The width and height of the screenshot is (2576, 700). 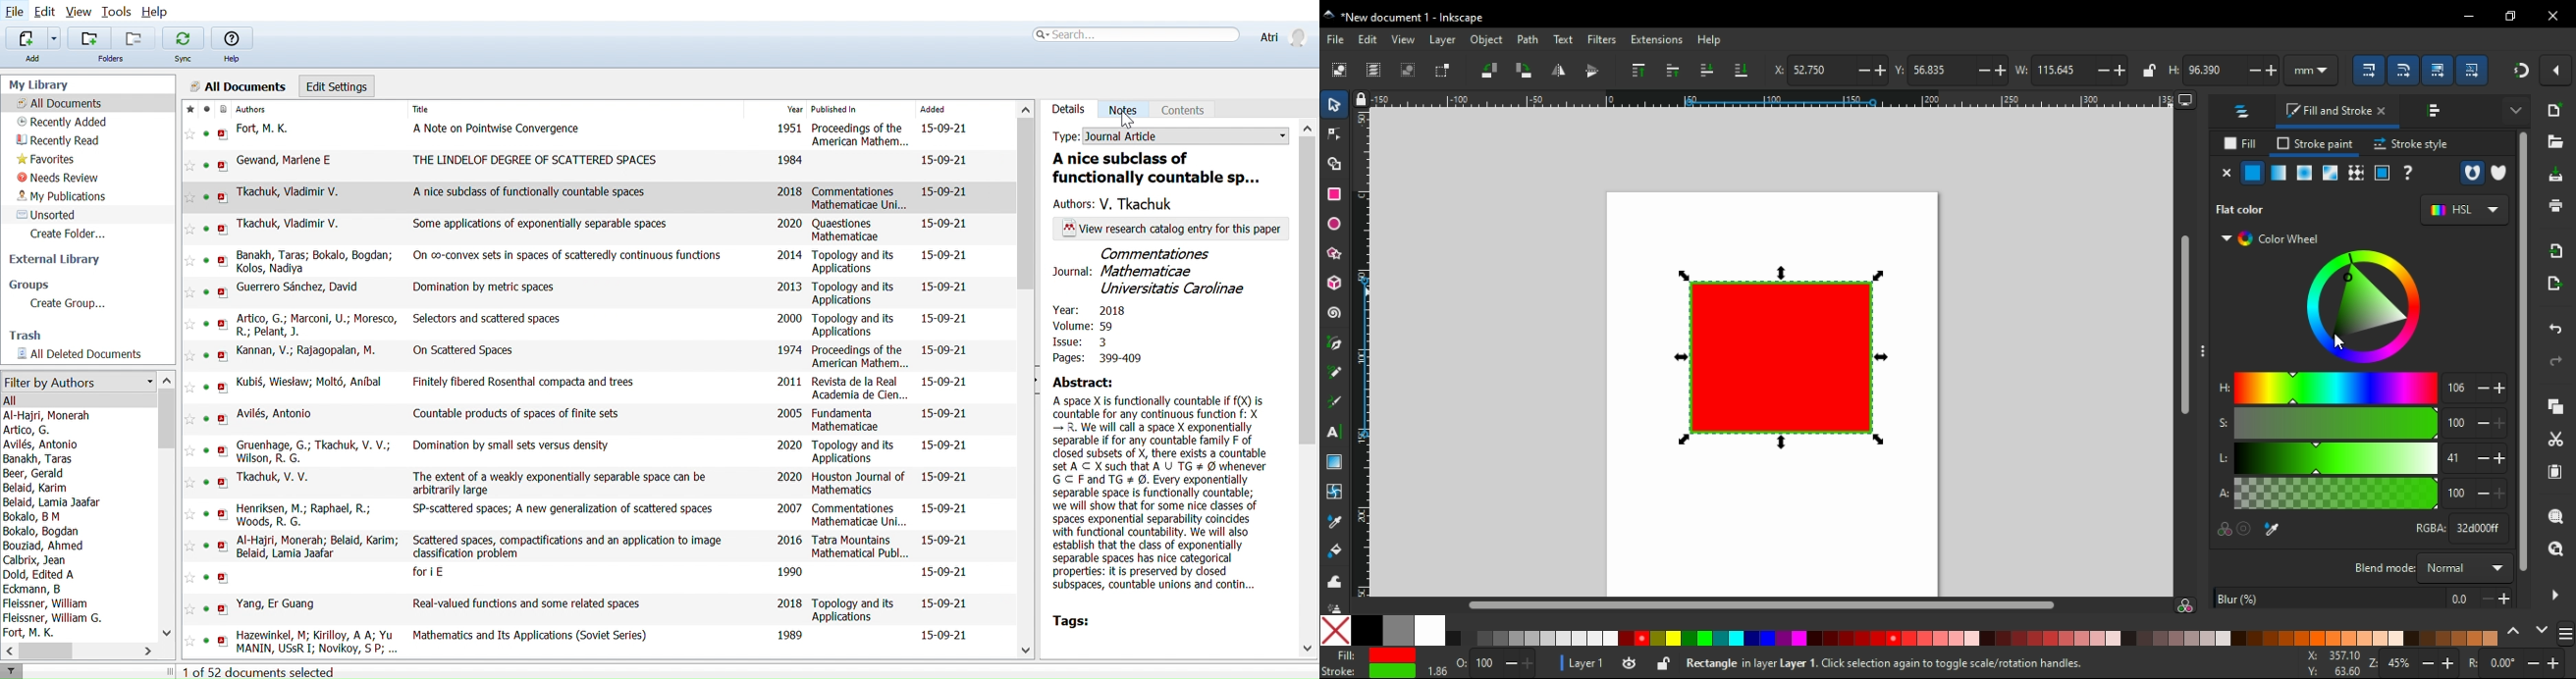 I want to click on Add this reference to favorites, so click(x=190, y=513).